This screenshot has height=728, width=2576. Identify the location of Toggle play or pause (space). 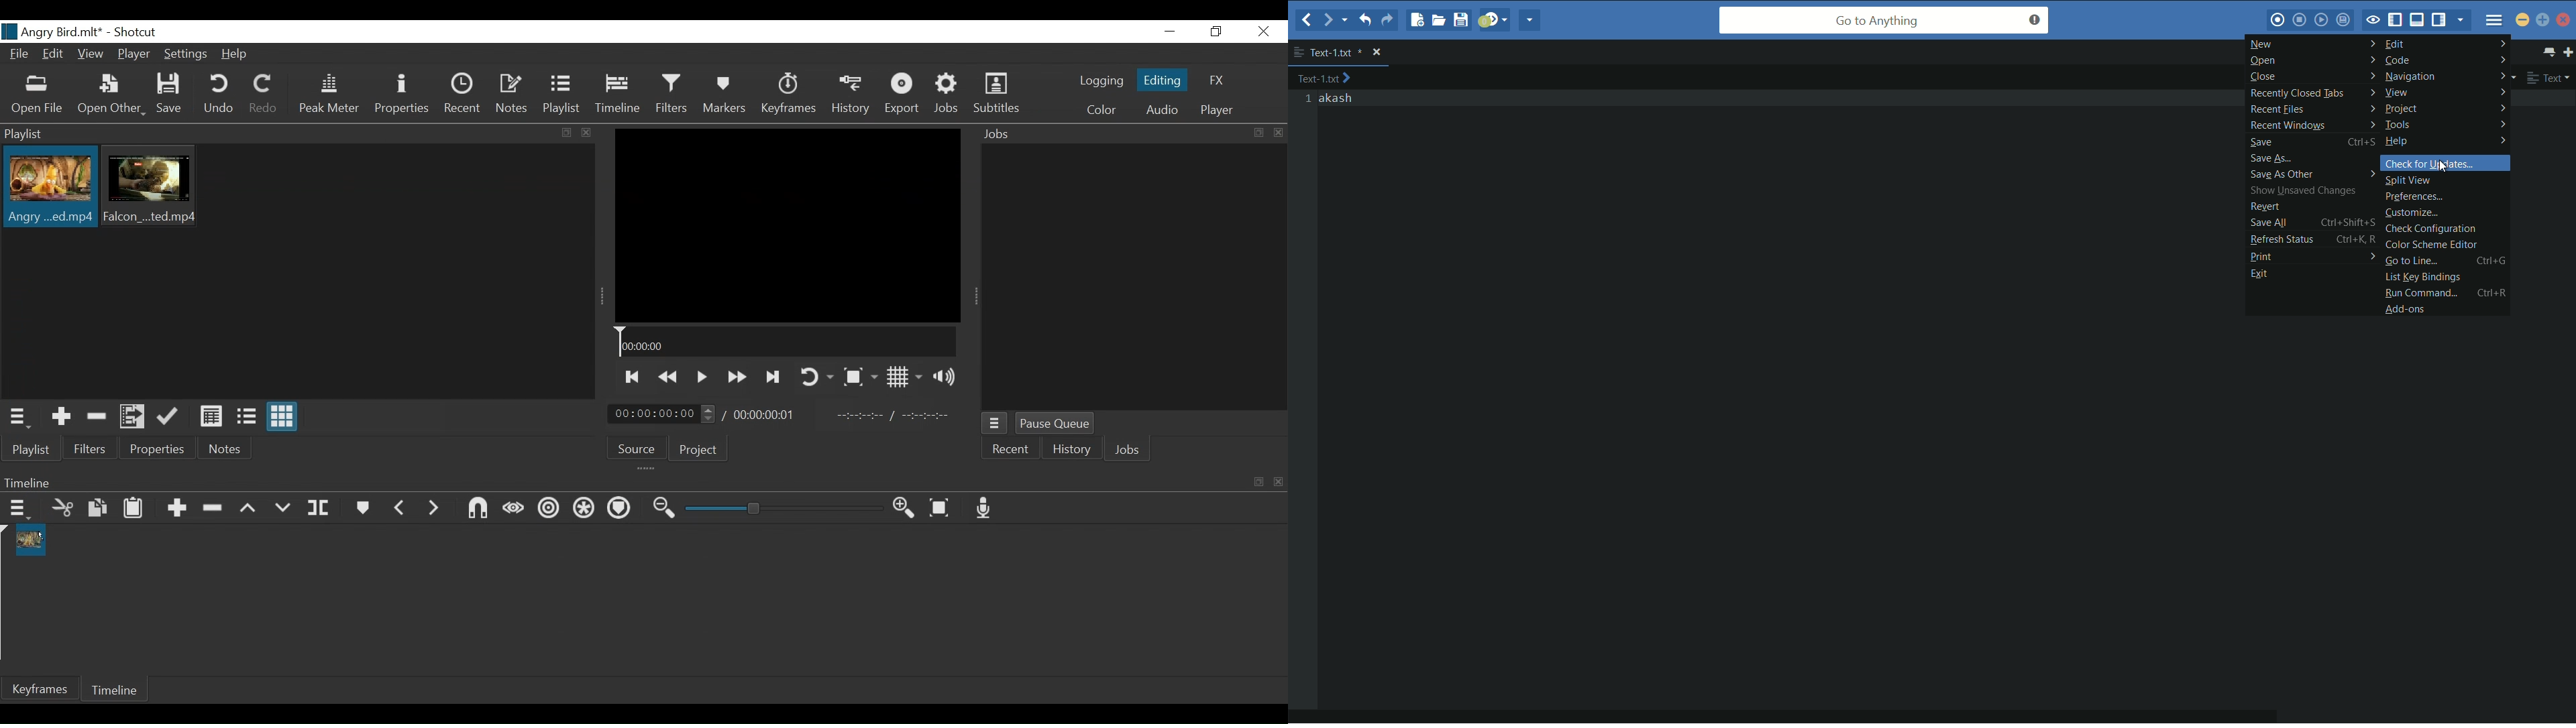
(701, 378).